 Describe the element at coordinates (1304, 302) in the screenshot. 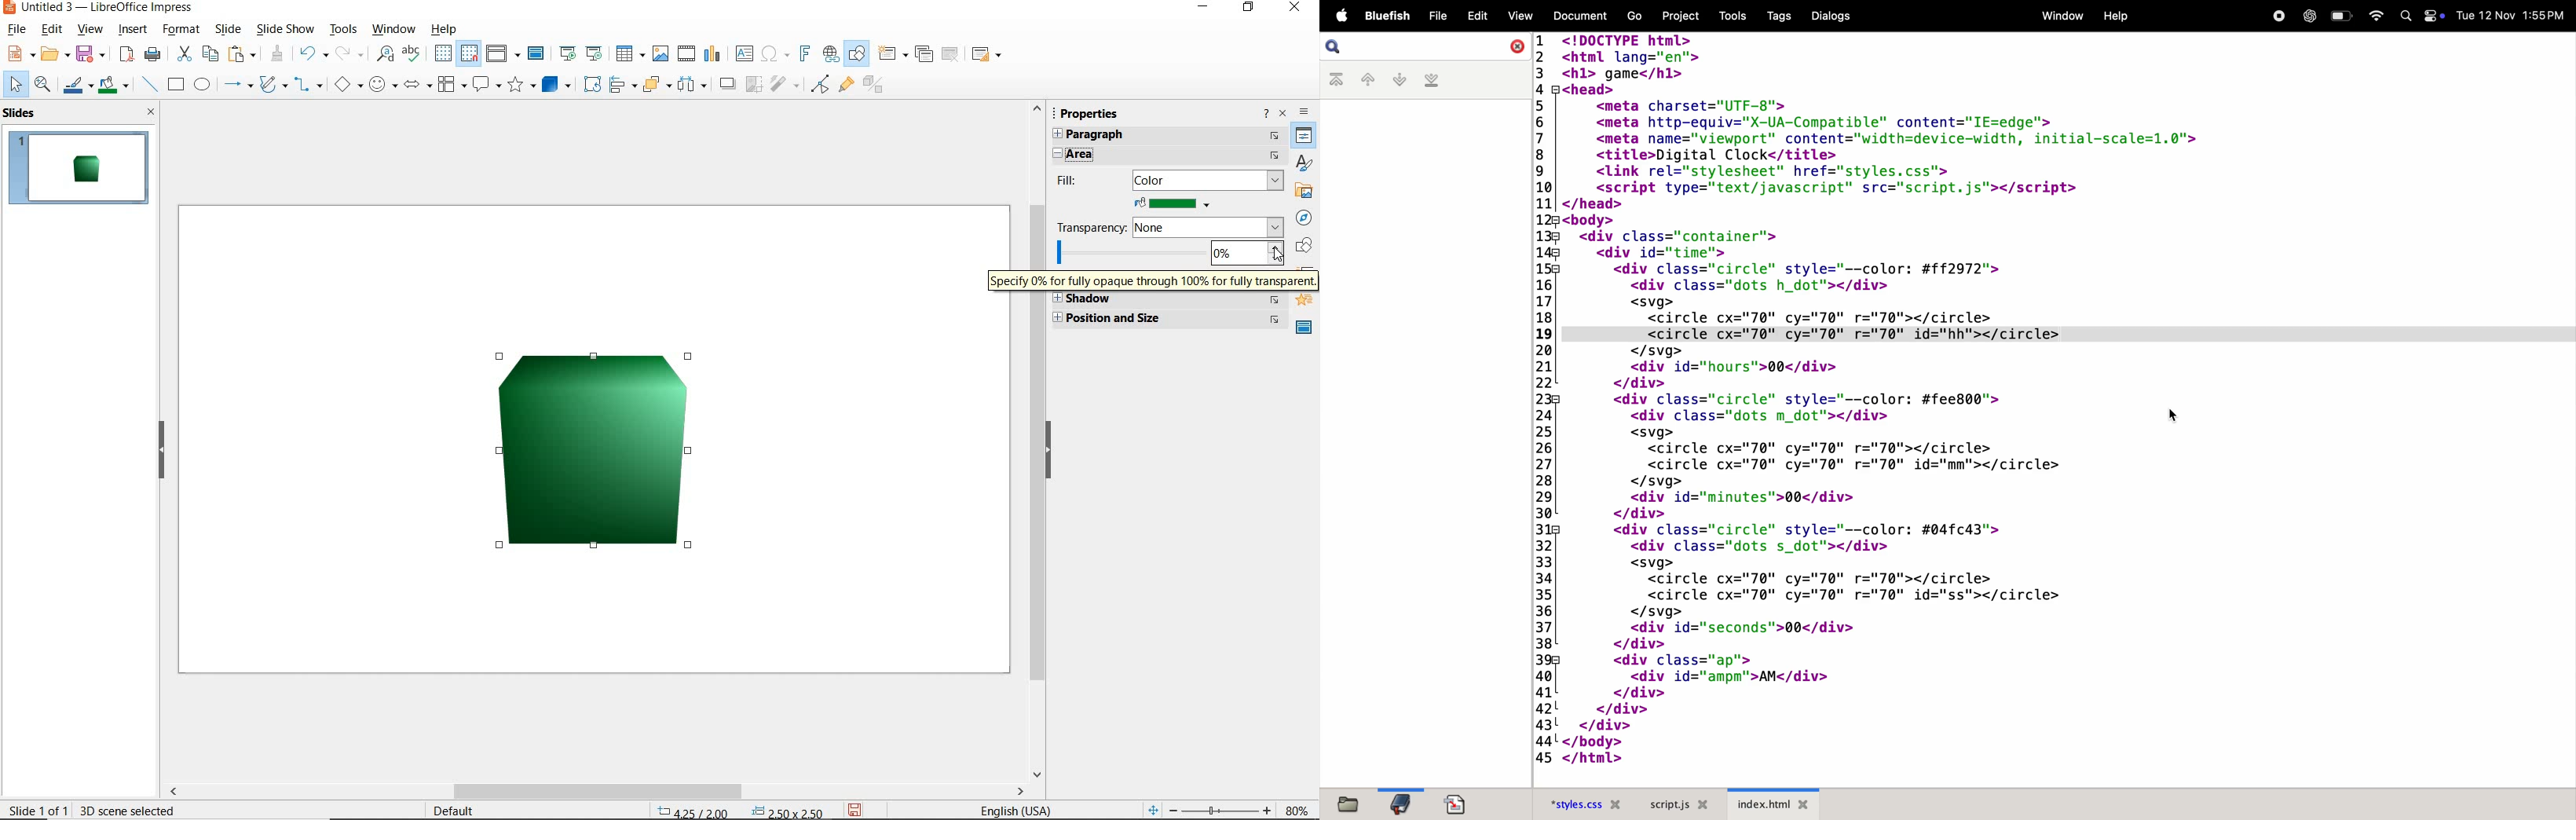

I see `ANIMATION` at that location.